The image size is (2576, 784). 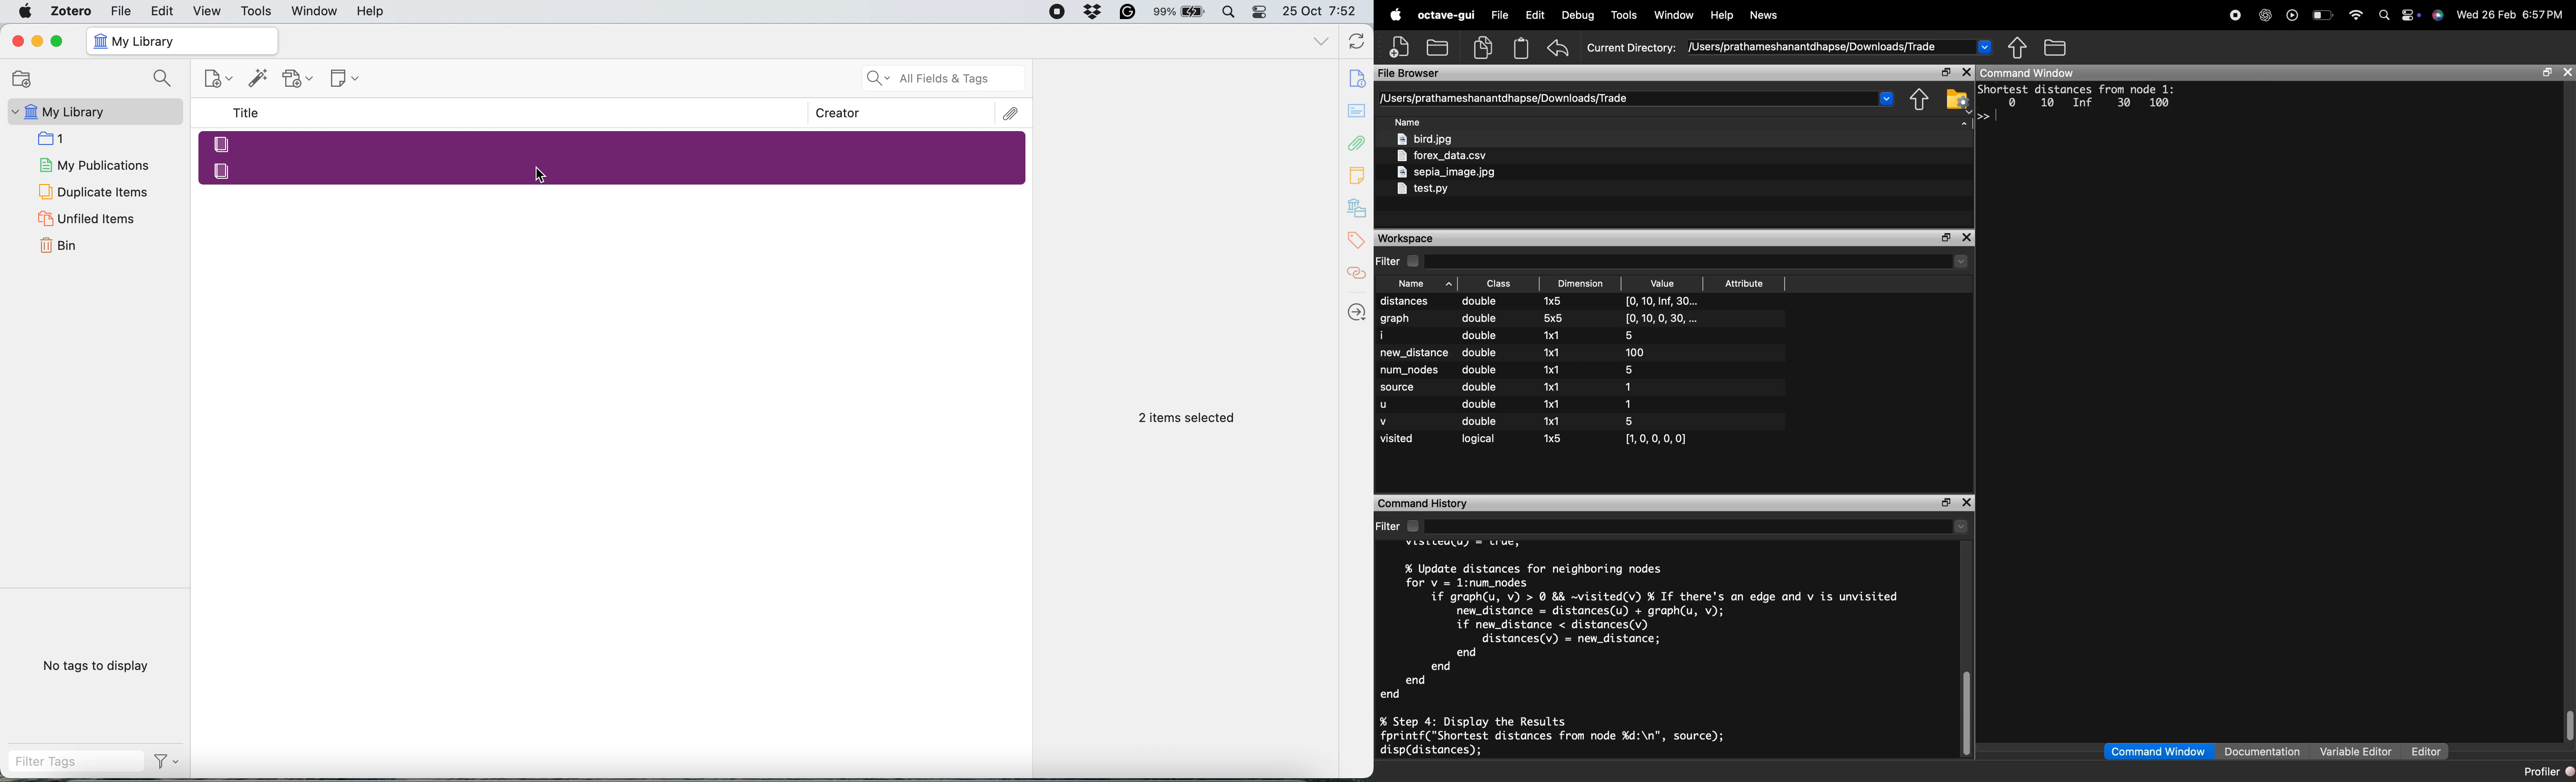 What do you see at coordinates (36, 41) in the screenshot?
I see `Minimize` at bounding box center [36, 41].